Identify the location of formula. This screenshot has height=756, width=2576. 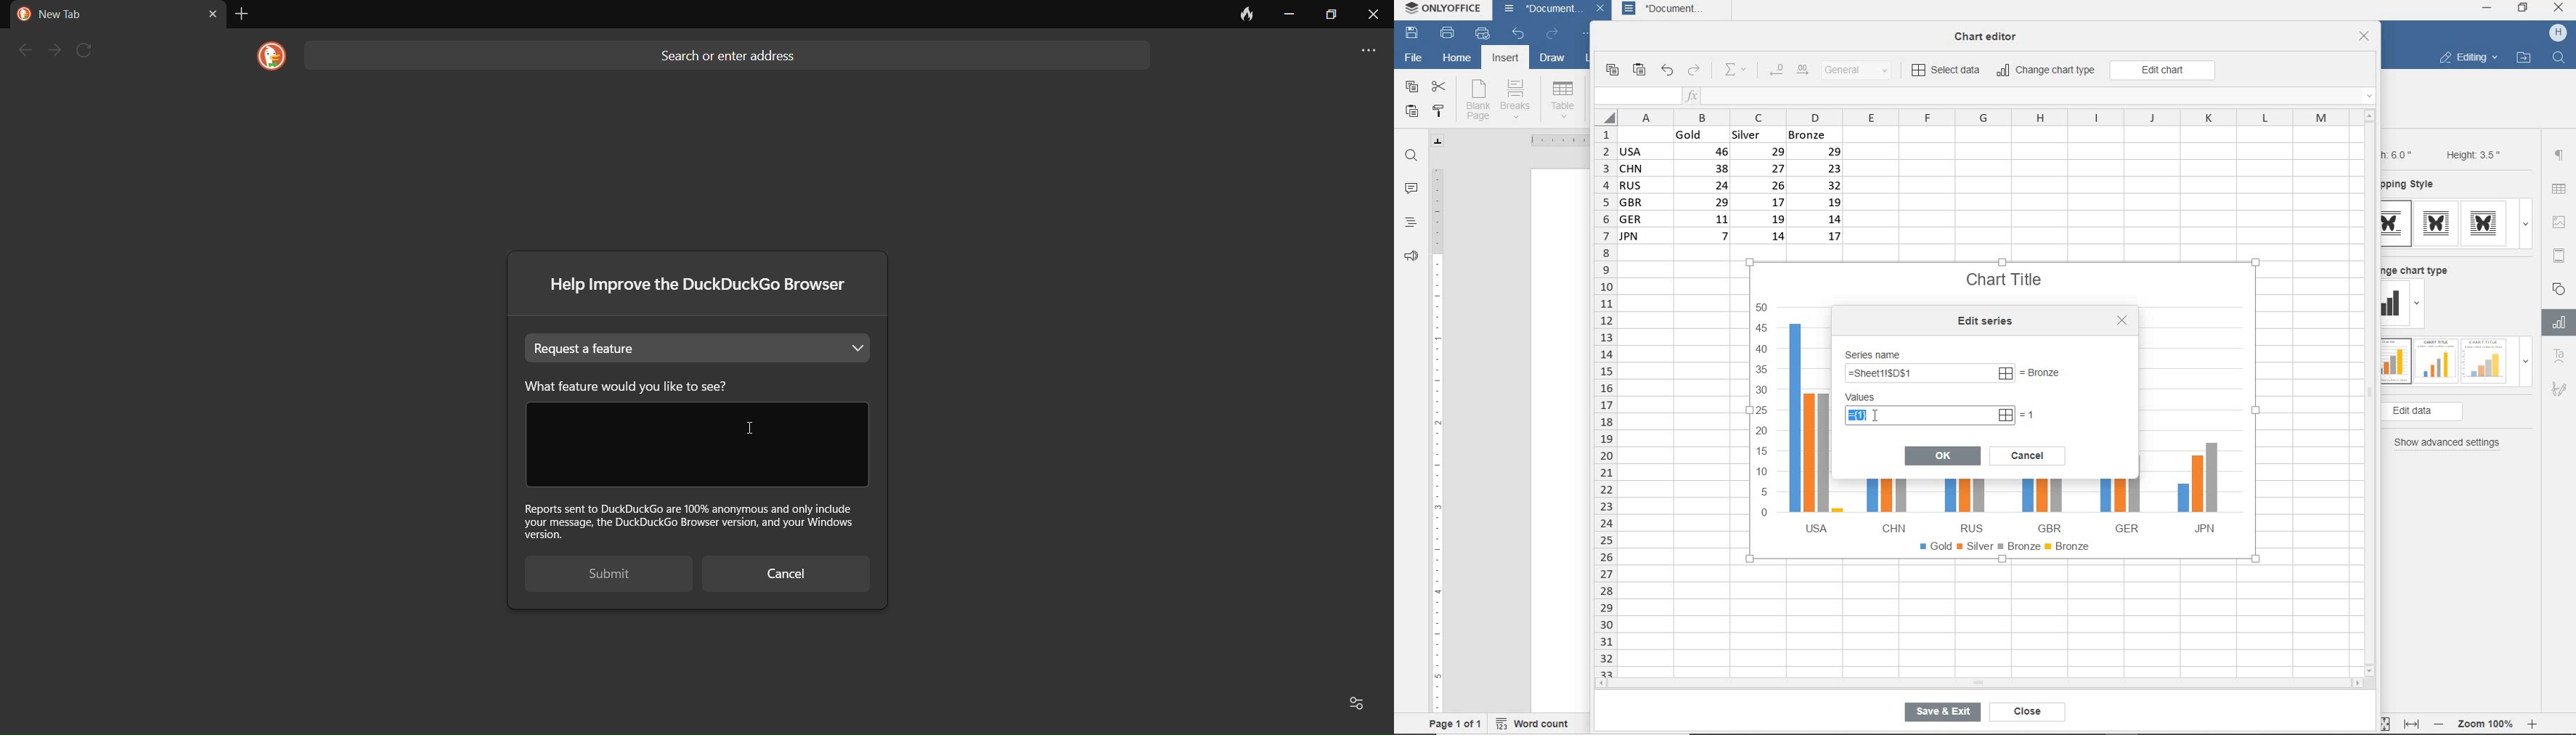
(1927, 375).